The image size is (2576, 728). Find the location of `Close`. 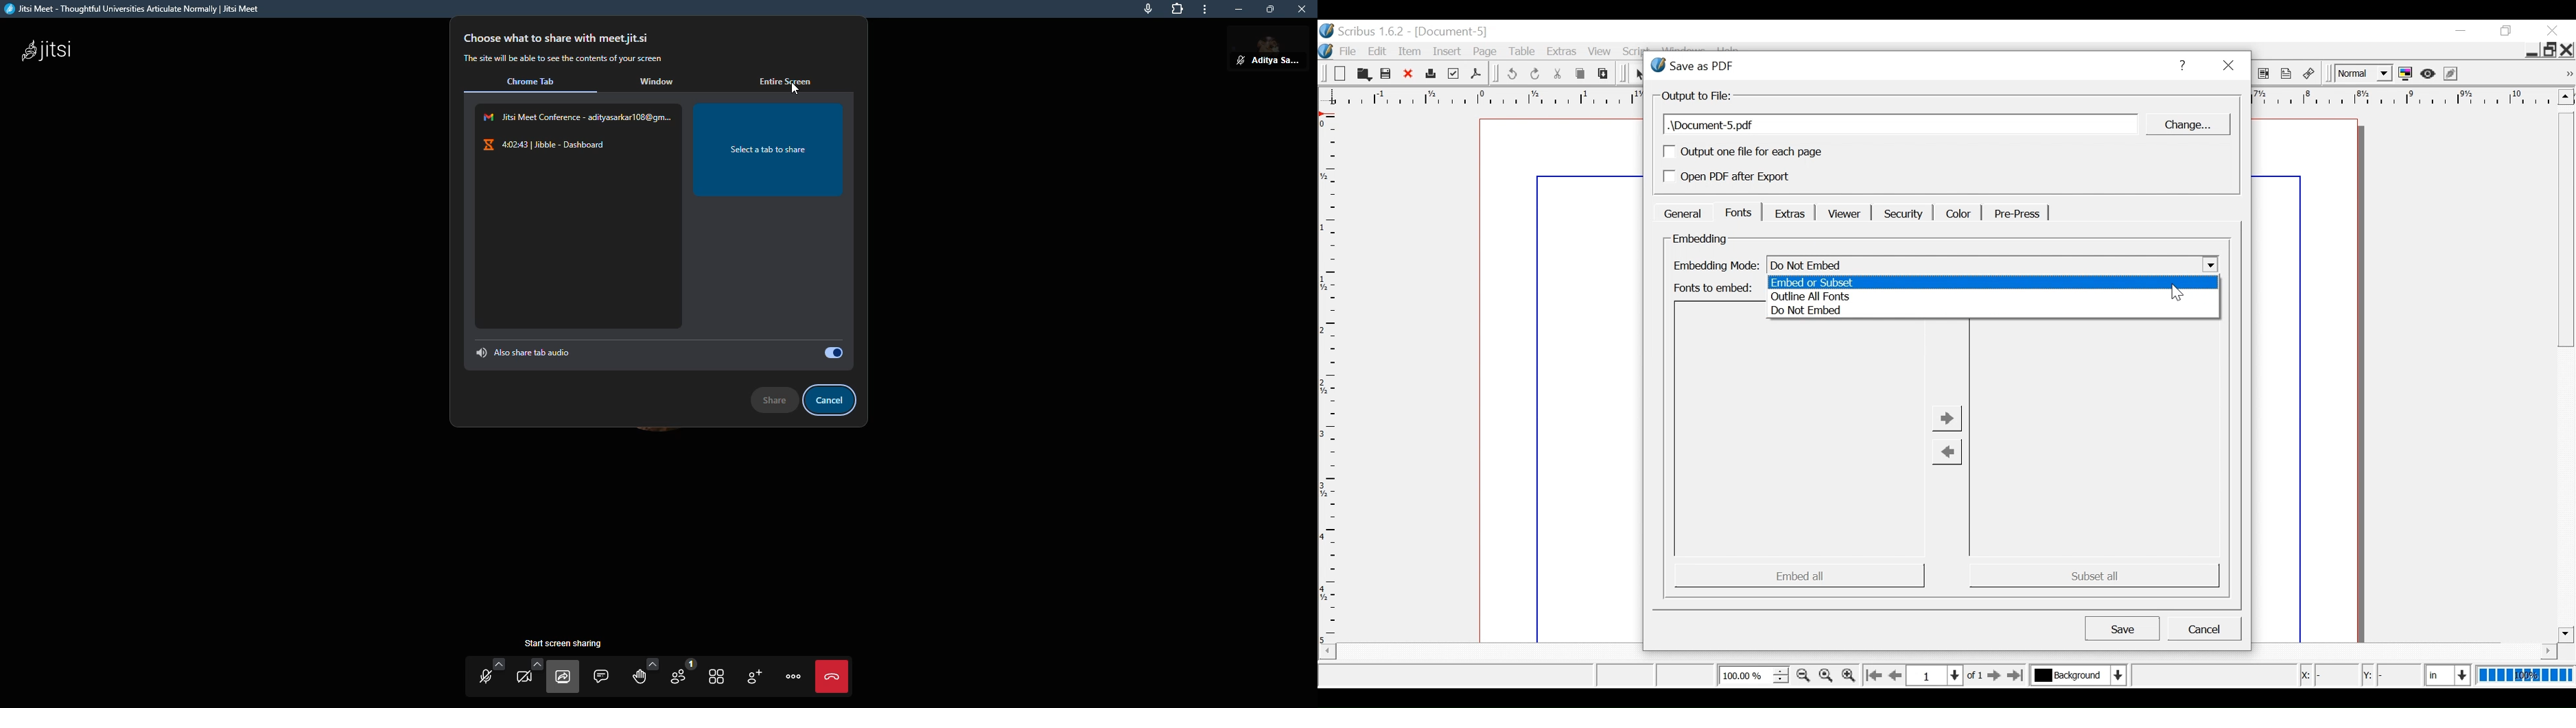

Close is located at coordinates (2552, 30).